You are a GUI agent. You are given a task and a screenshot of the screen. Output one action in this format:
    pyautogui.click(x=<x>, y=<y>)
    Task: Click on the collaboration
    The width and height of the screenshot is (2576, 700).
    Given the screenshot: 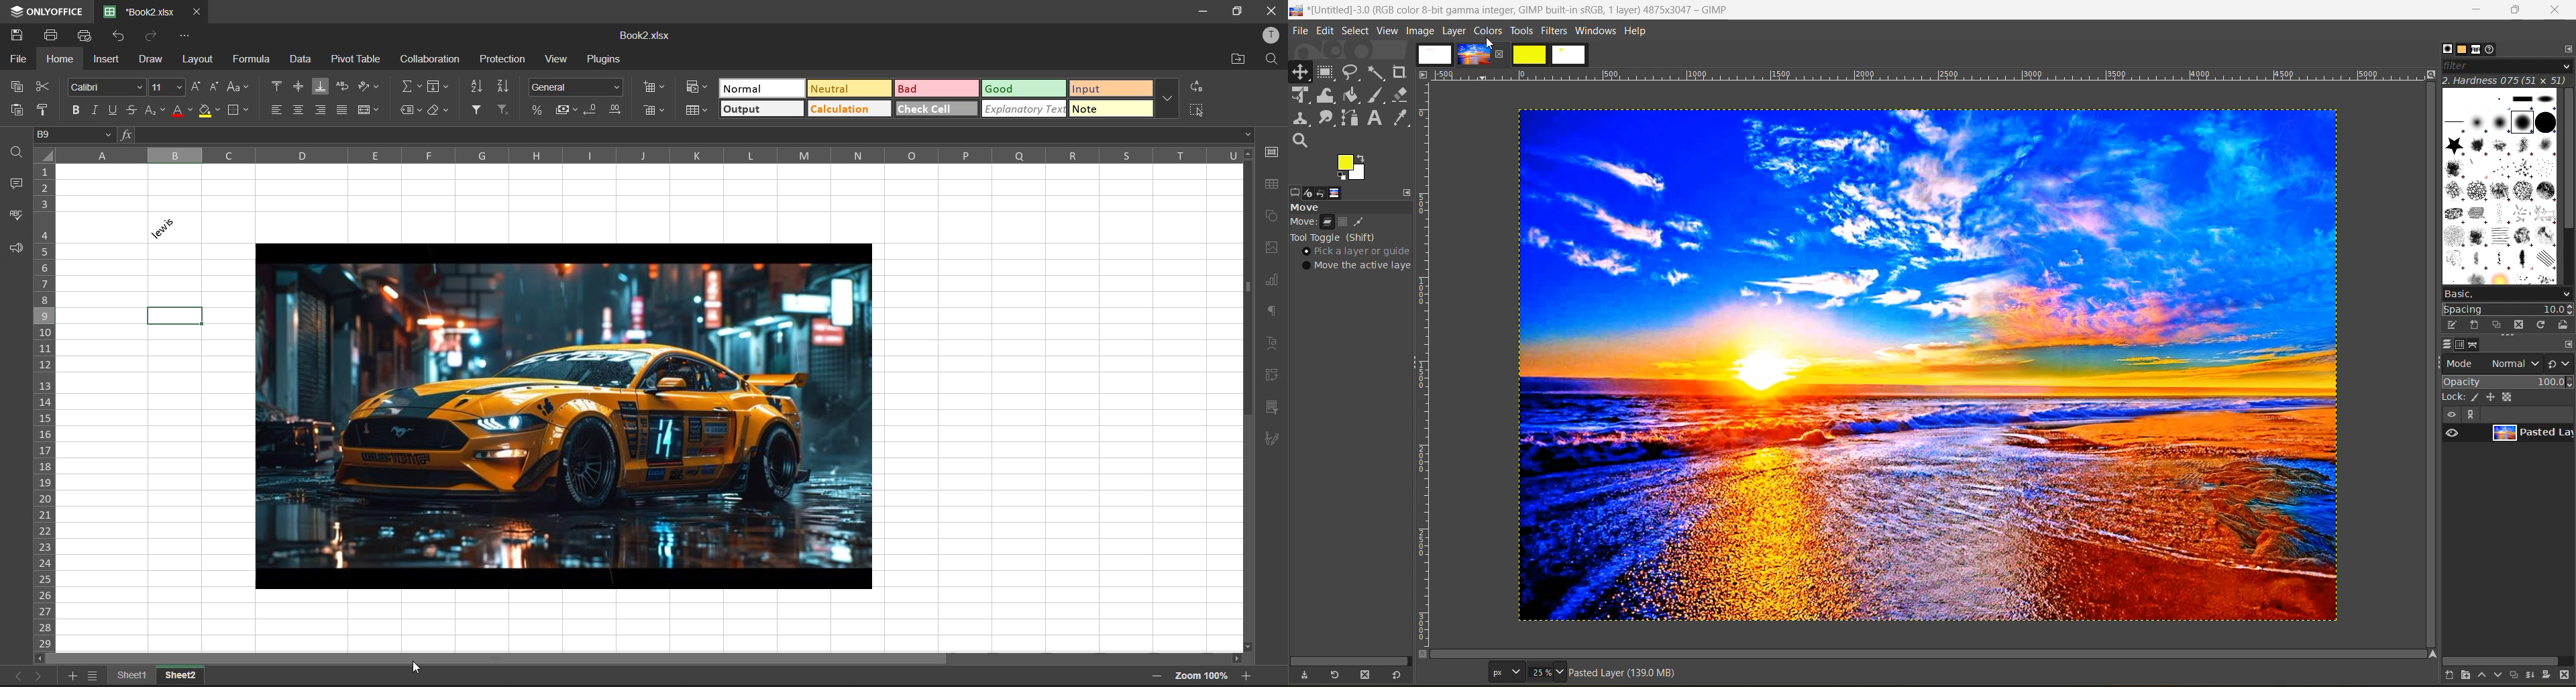 What is the action you would take?
    pyautogui.click(x=435, y=59)
    